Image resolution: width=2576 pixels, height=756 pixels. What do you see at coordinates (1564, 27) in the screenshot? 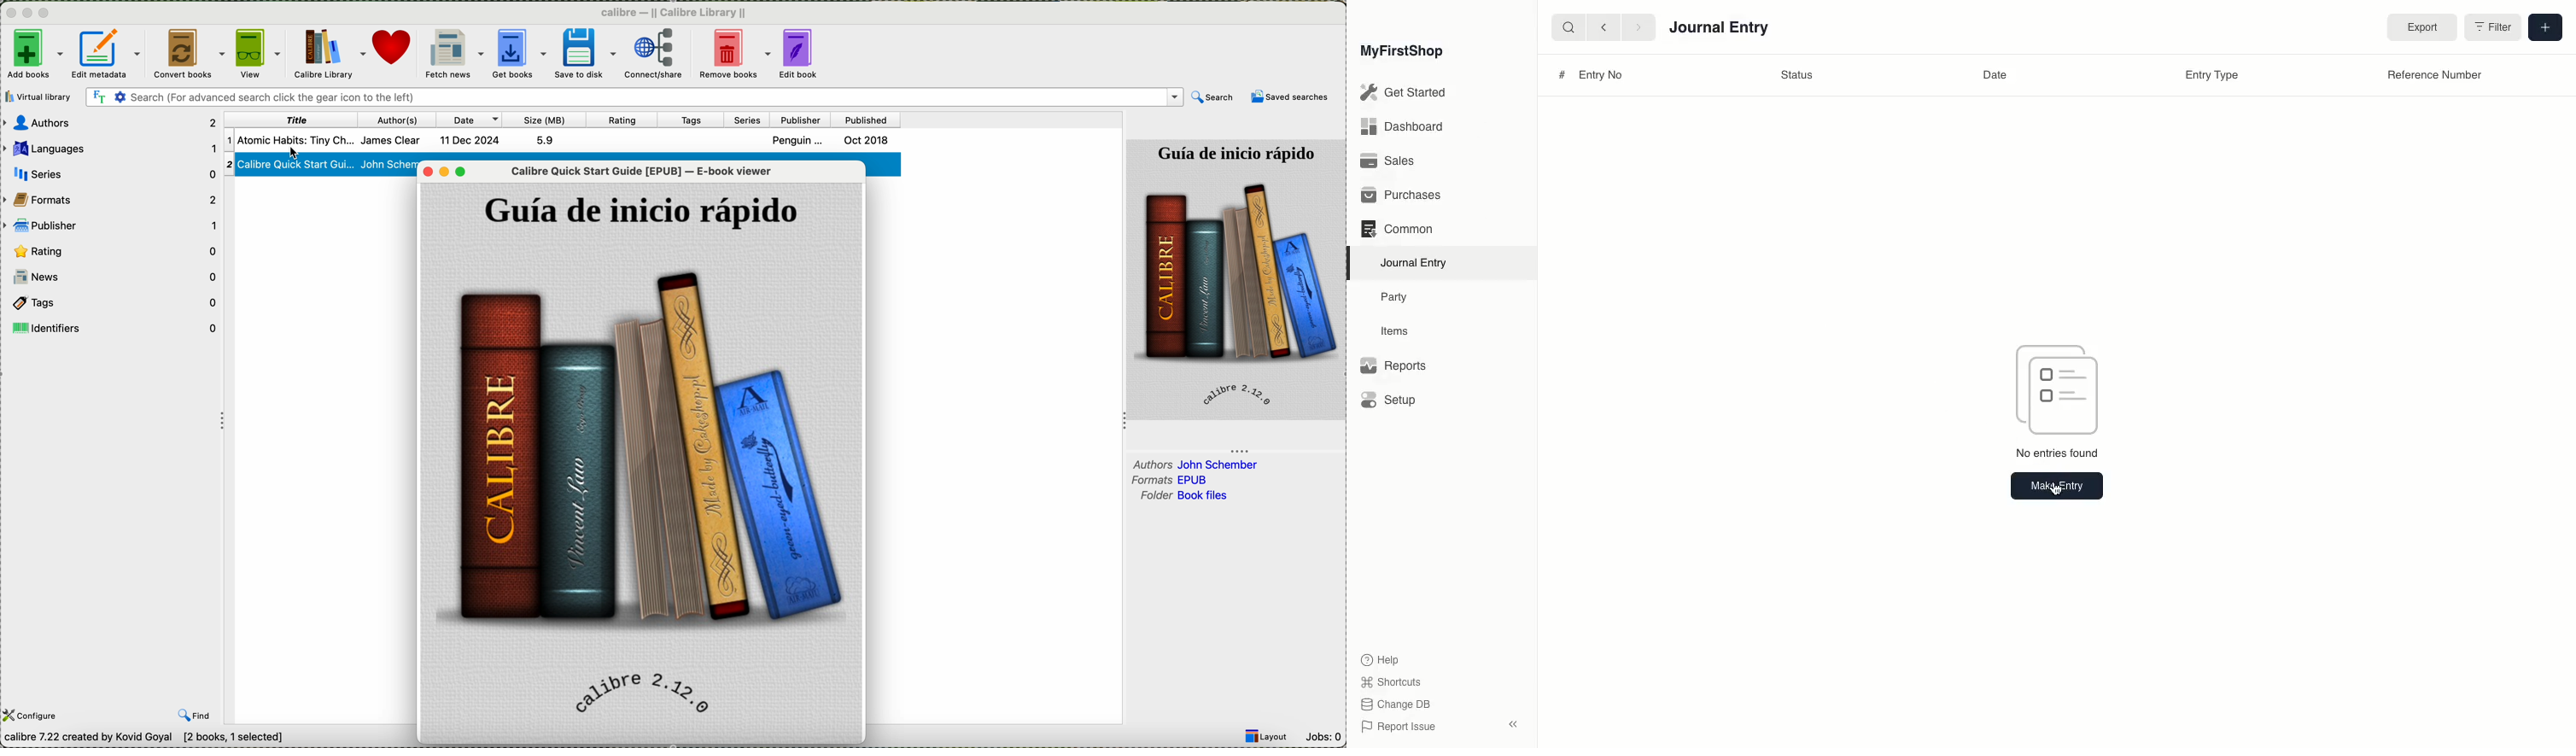
I see `search` at bounding box center [1564, 27].